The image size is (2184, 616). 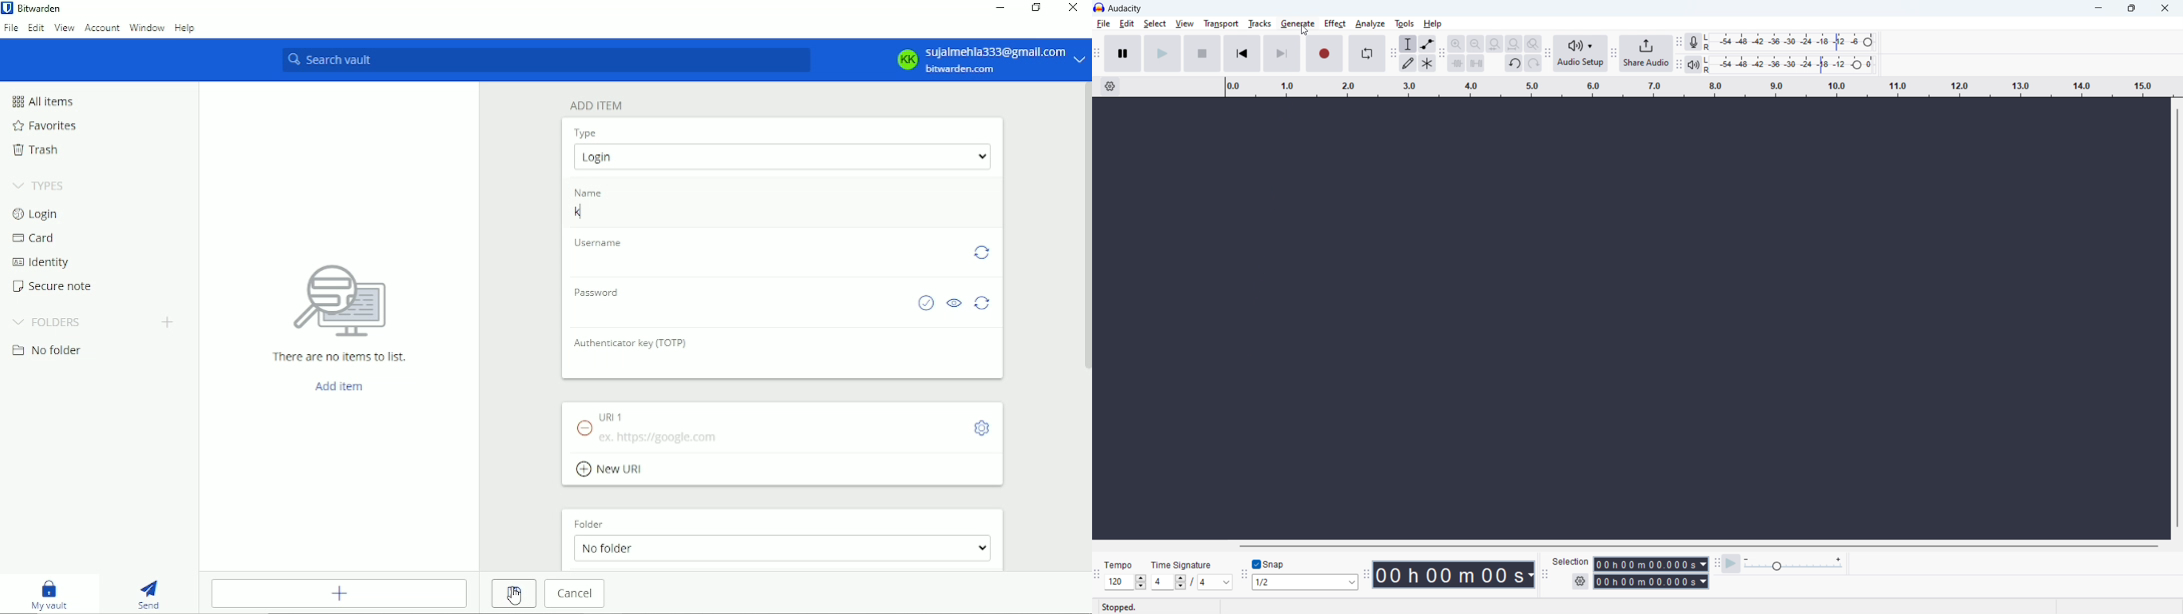 What do you see at coordinates (1646, 53) in the screenshot?
I see `share audio` at bounding box center [1646, 53].